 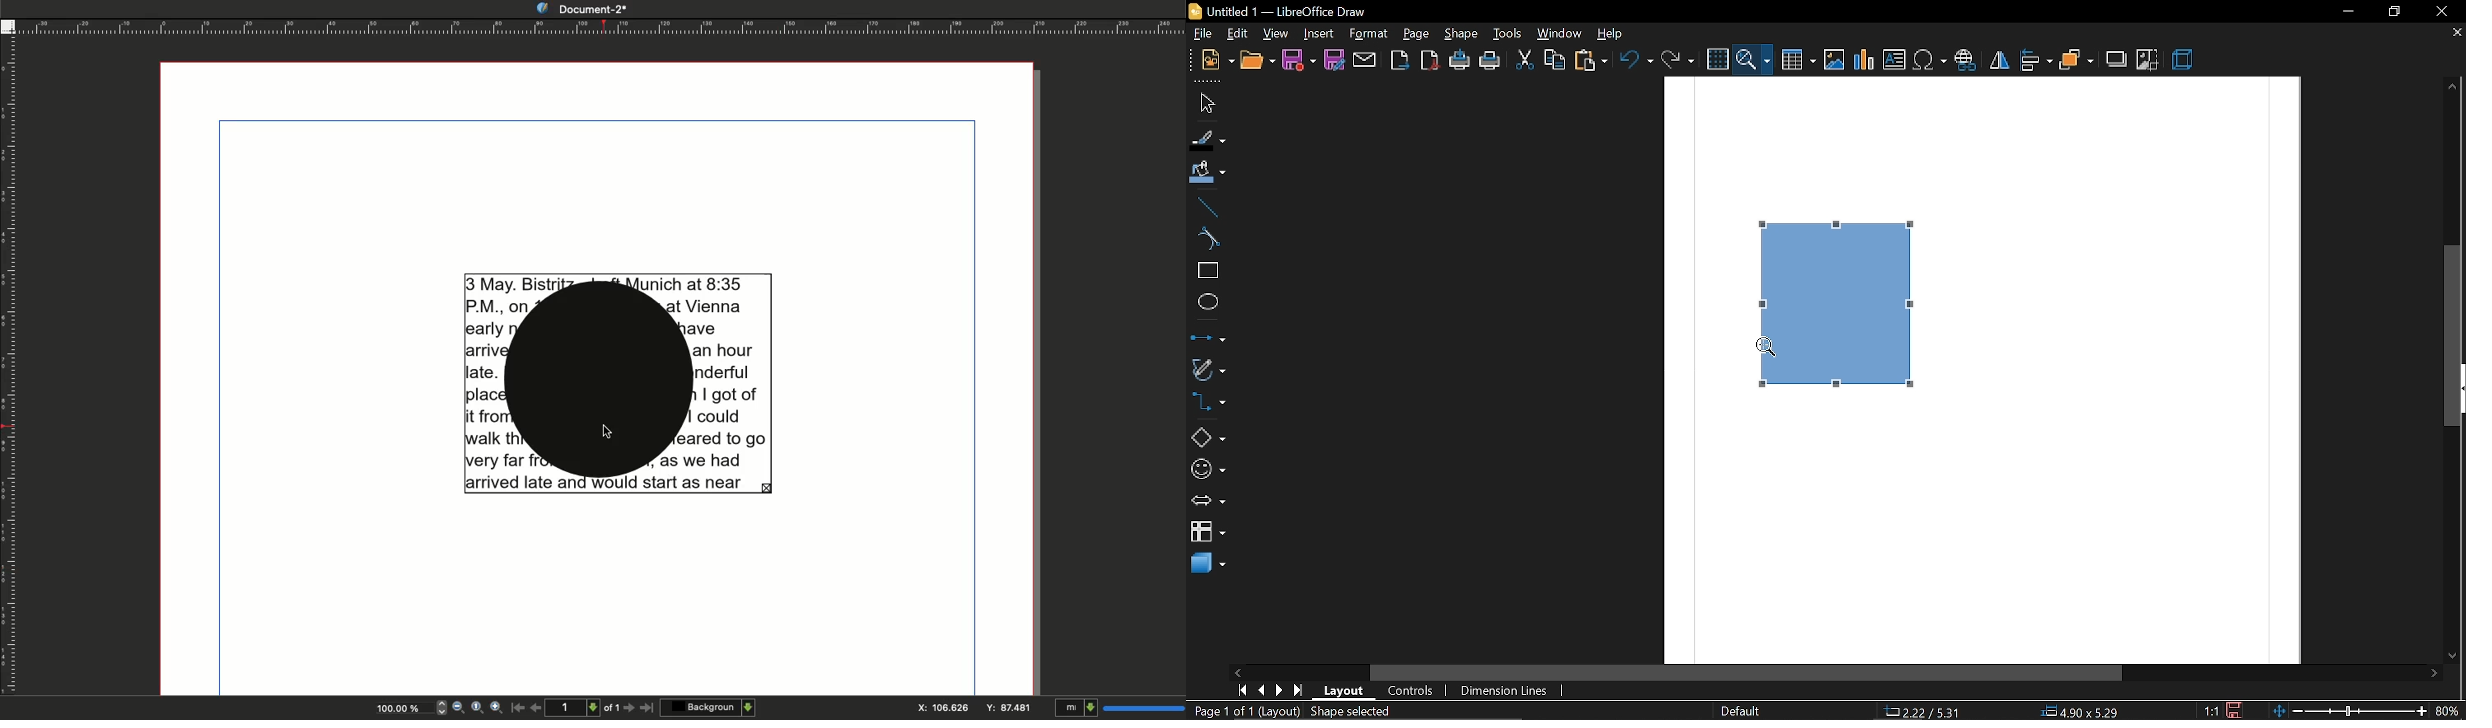 What do you see at coordinates (1256, 61) in the screenshot?
I see `open ` at bounding box center [1256, 61].